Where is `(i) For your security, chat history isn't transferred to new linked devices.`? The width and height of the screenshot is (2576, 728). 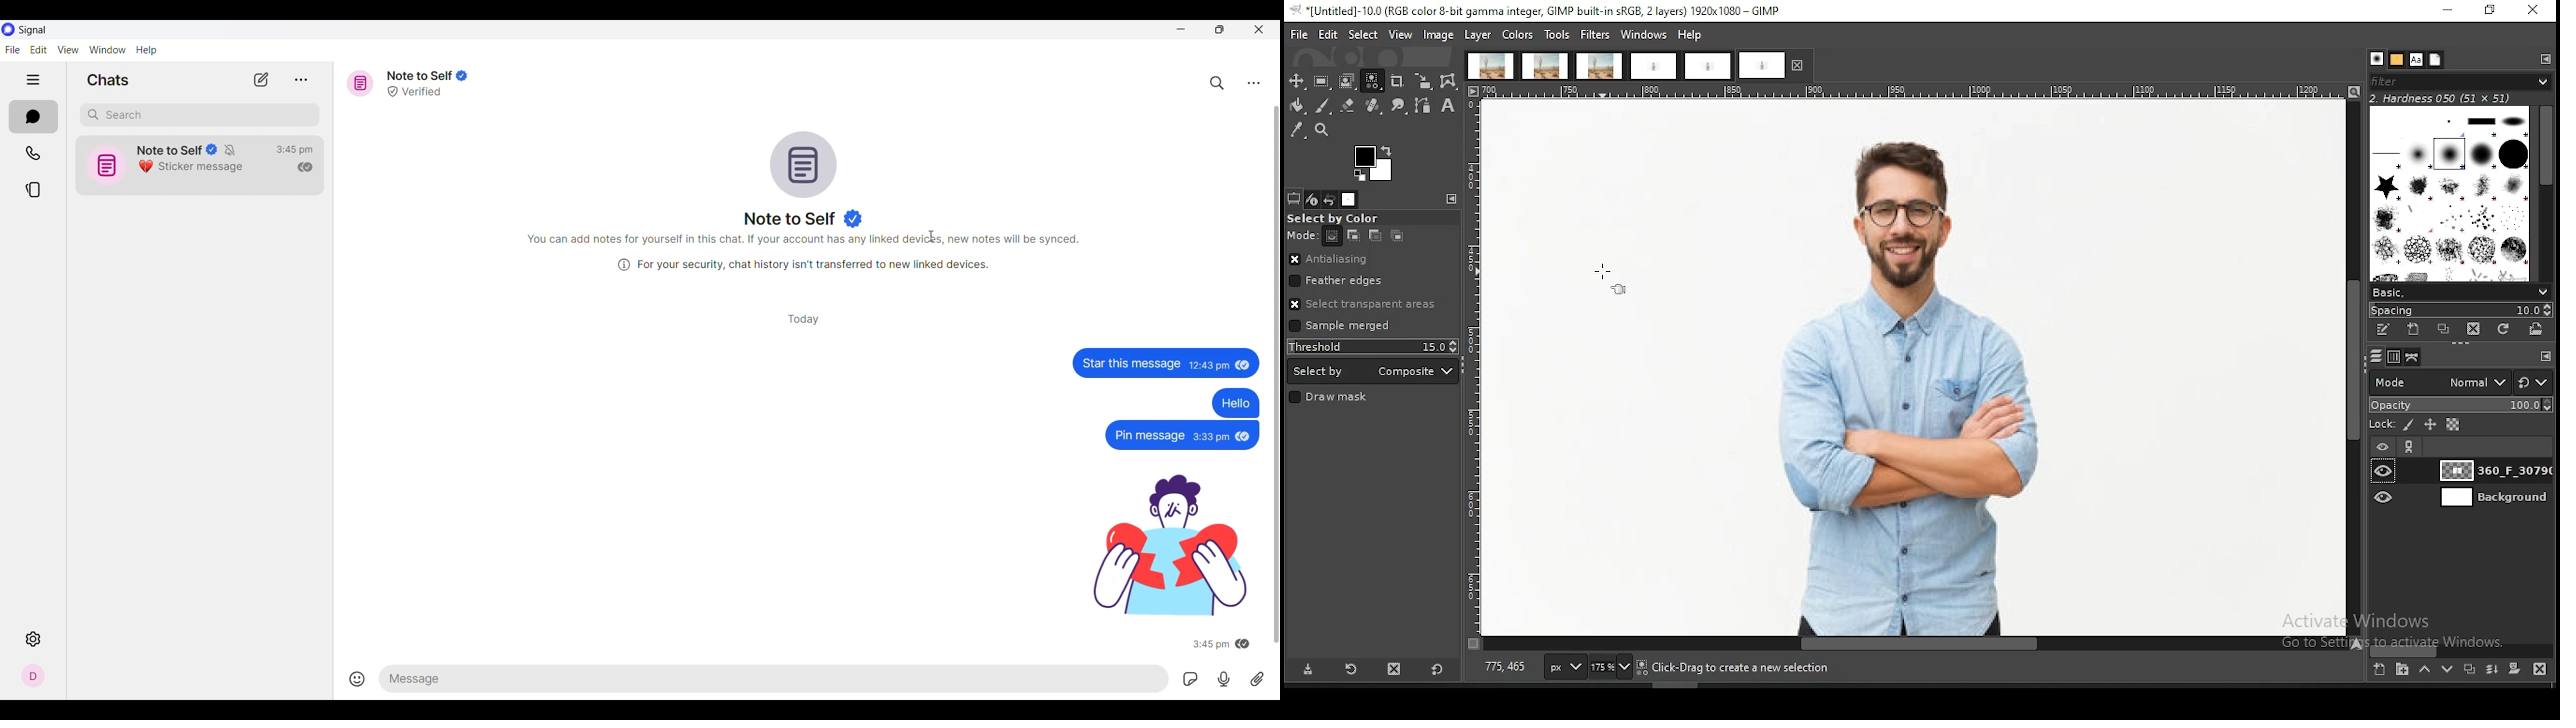
(i) For your security, chat history isn't transferred to new linked devices. is located at coordinates (799, 265).